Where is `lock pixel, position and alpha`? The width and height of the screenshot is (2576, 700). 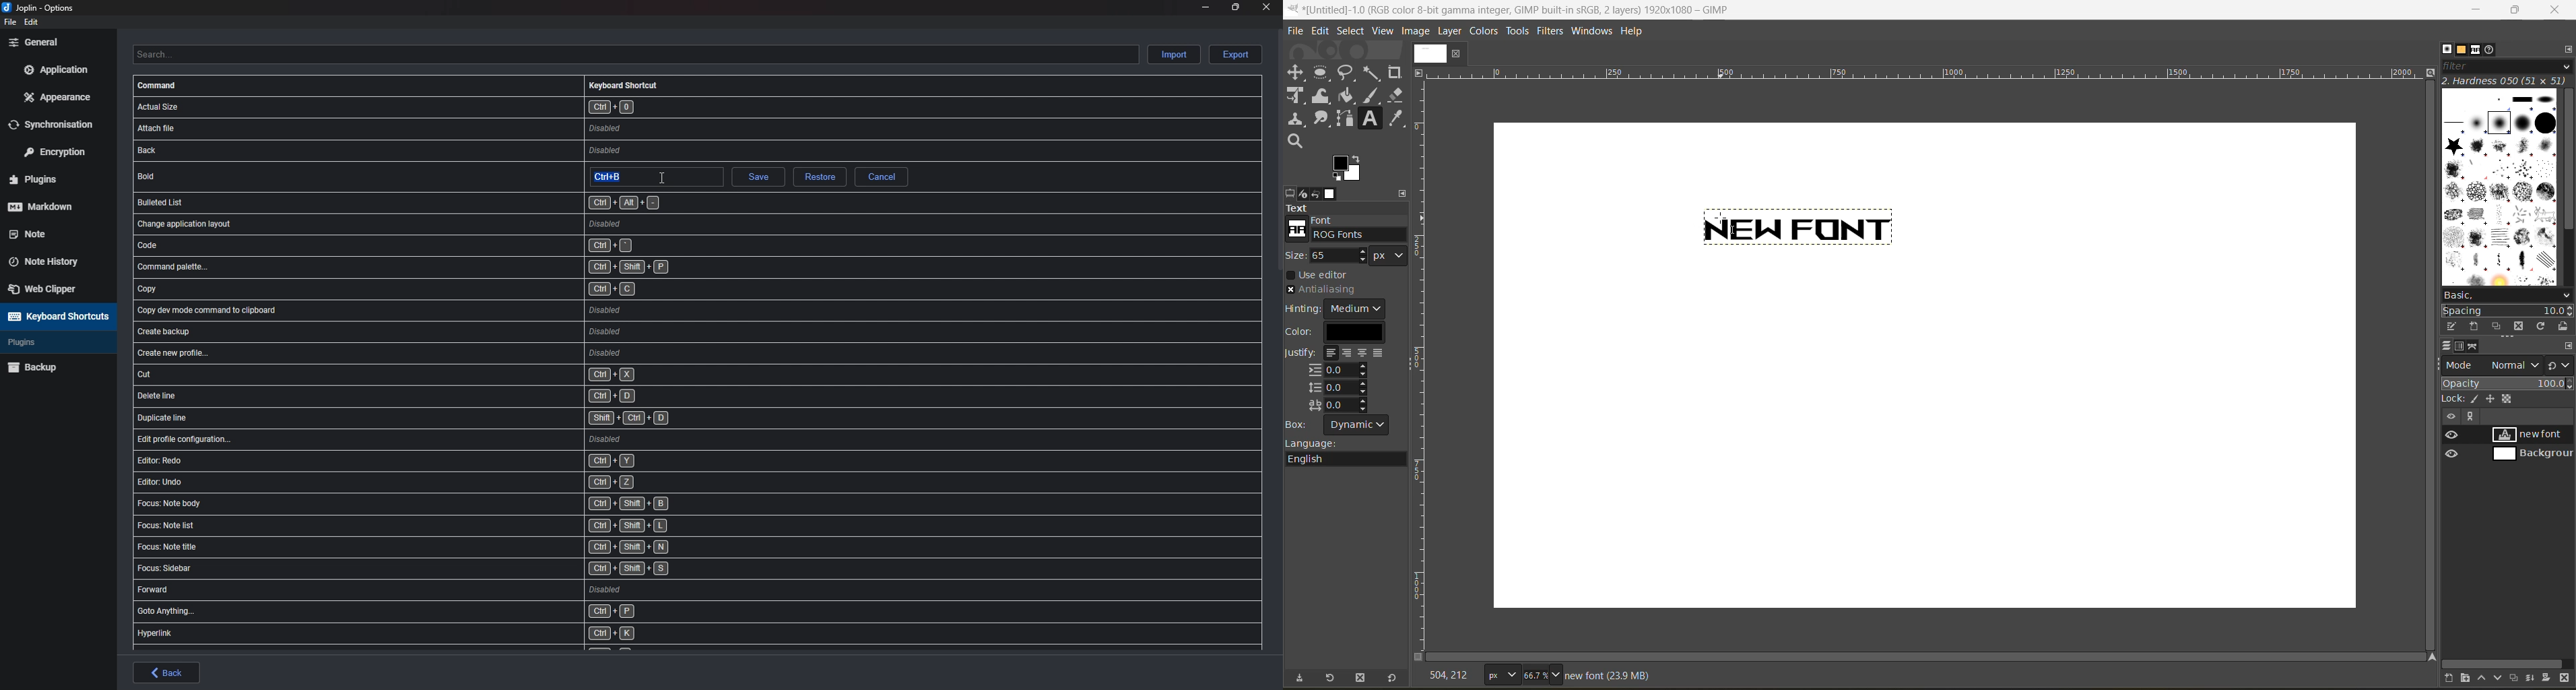
lock pixel, position and alpha is located at coordinates (2507, 400).